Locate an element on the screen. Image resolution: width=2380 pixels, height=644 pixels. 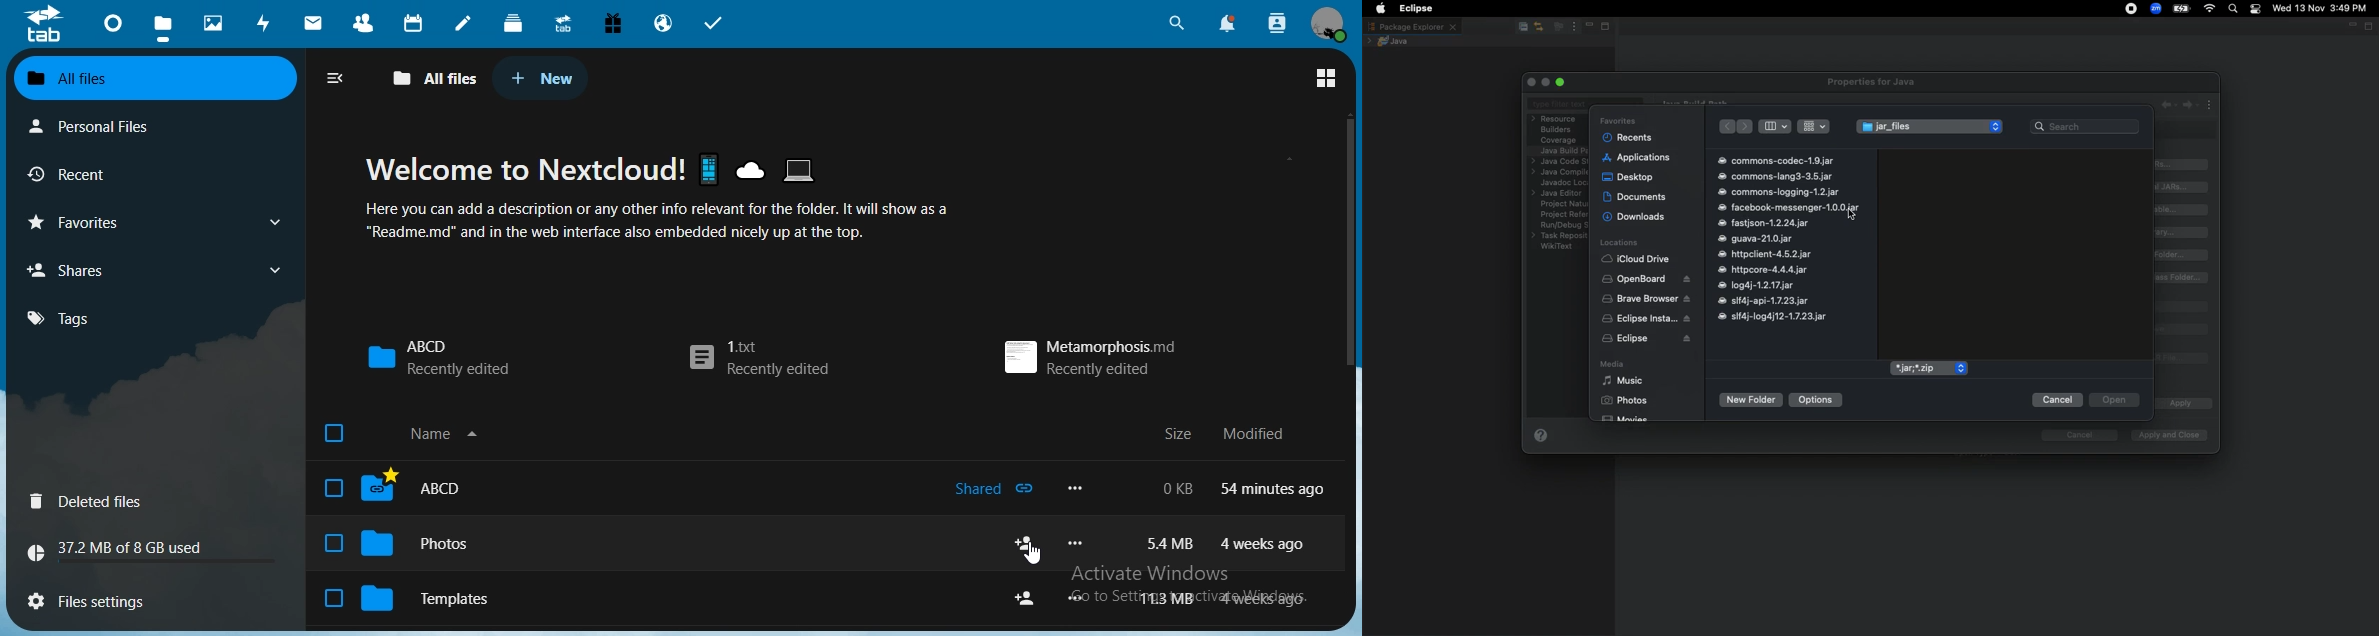
calendar is located at coordinates (416, 23).